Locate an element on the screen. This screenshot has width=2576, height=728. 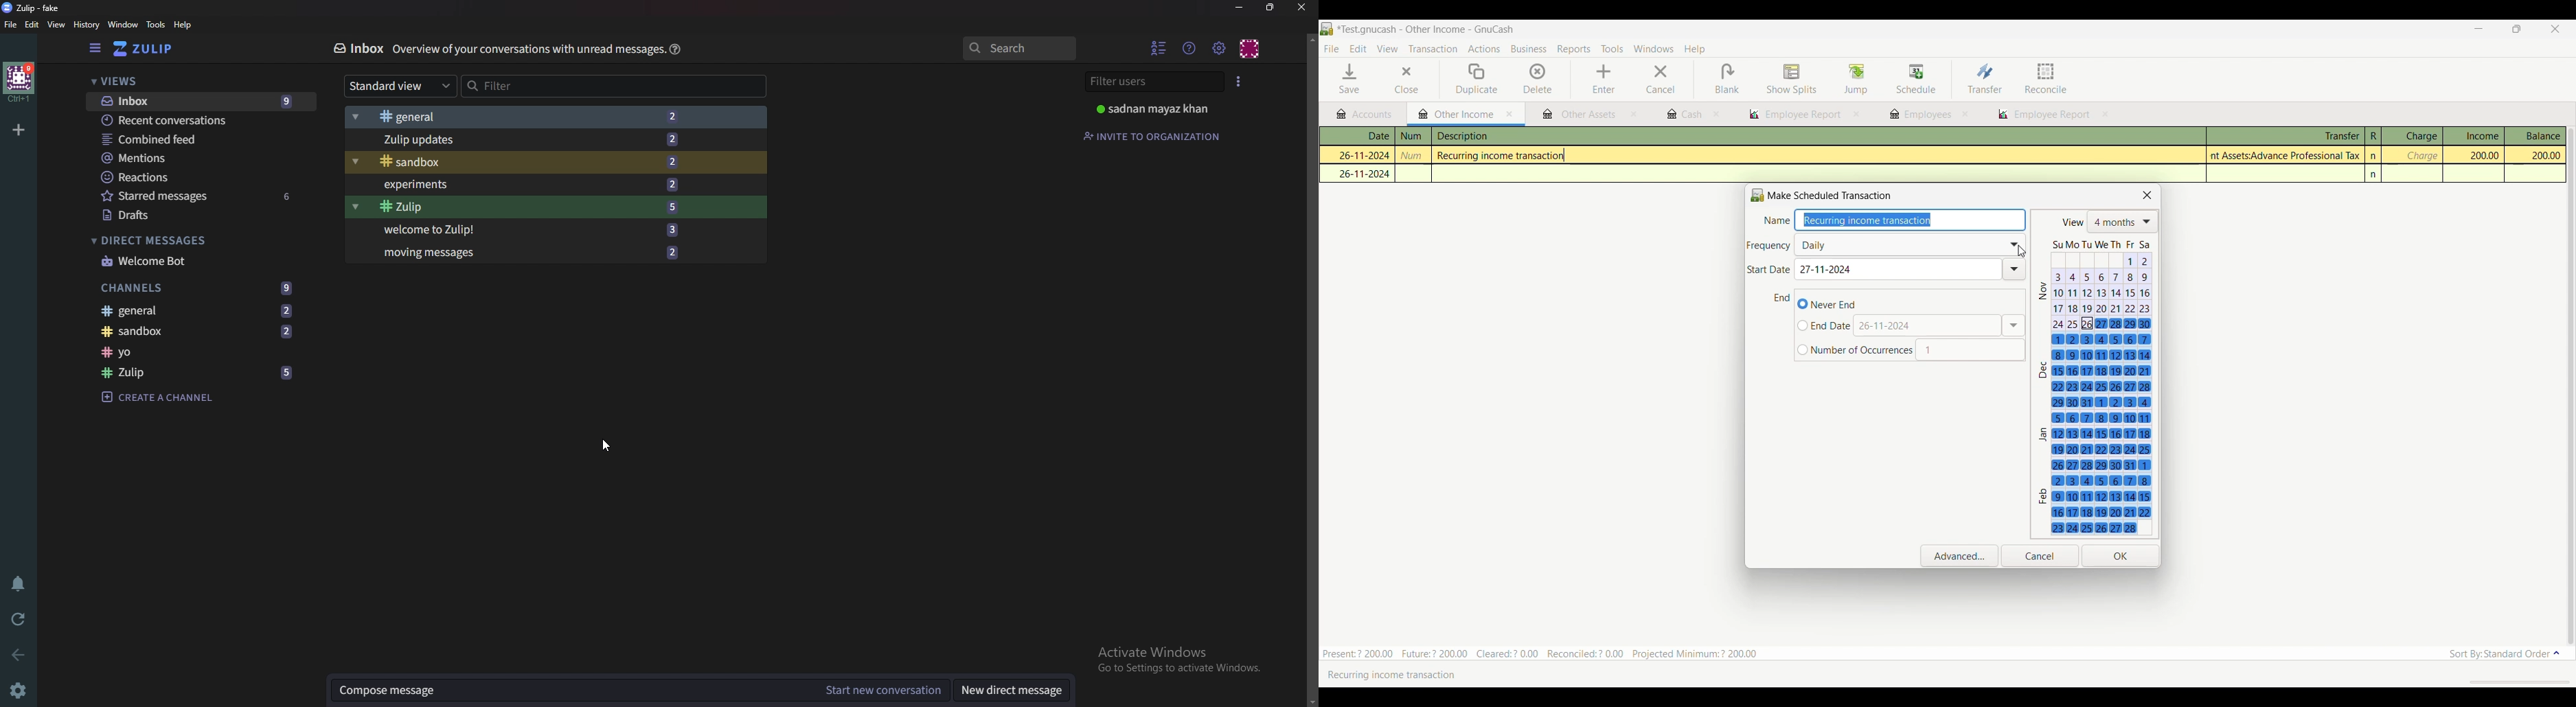
cursor is located at coordinates (2023, 251).